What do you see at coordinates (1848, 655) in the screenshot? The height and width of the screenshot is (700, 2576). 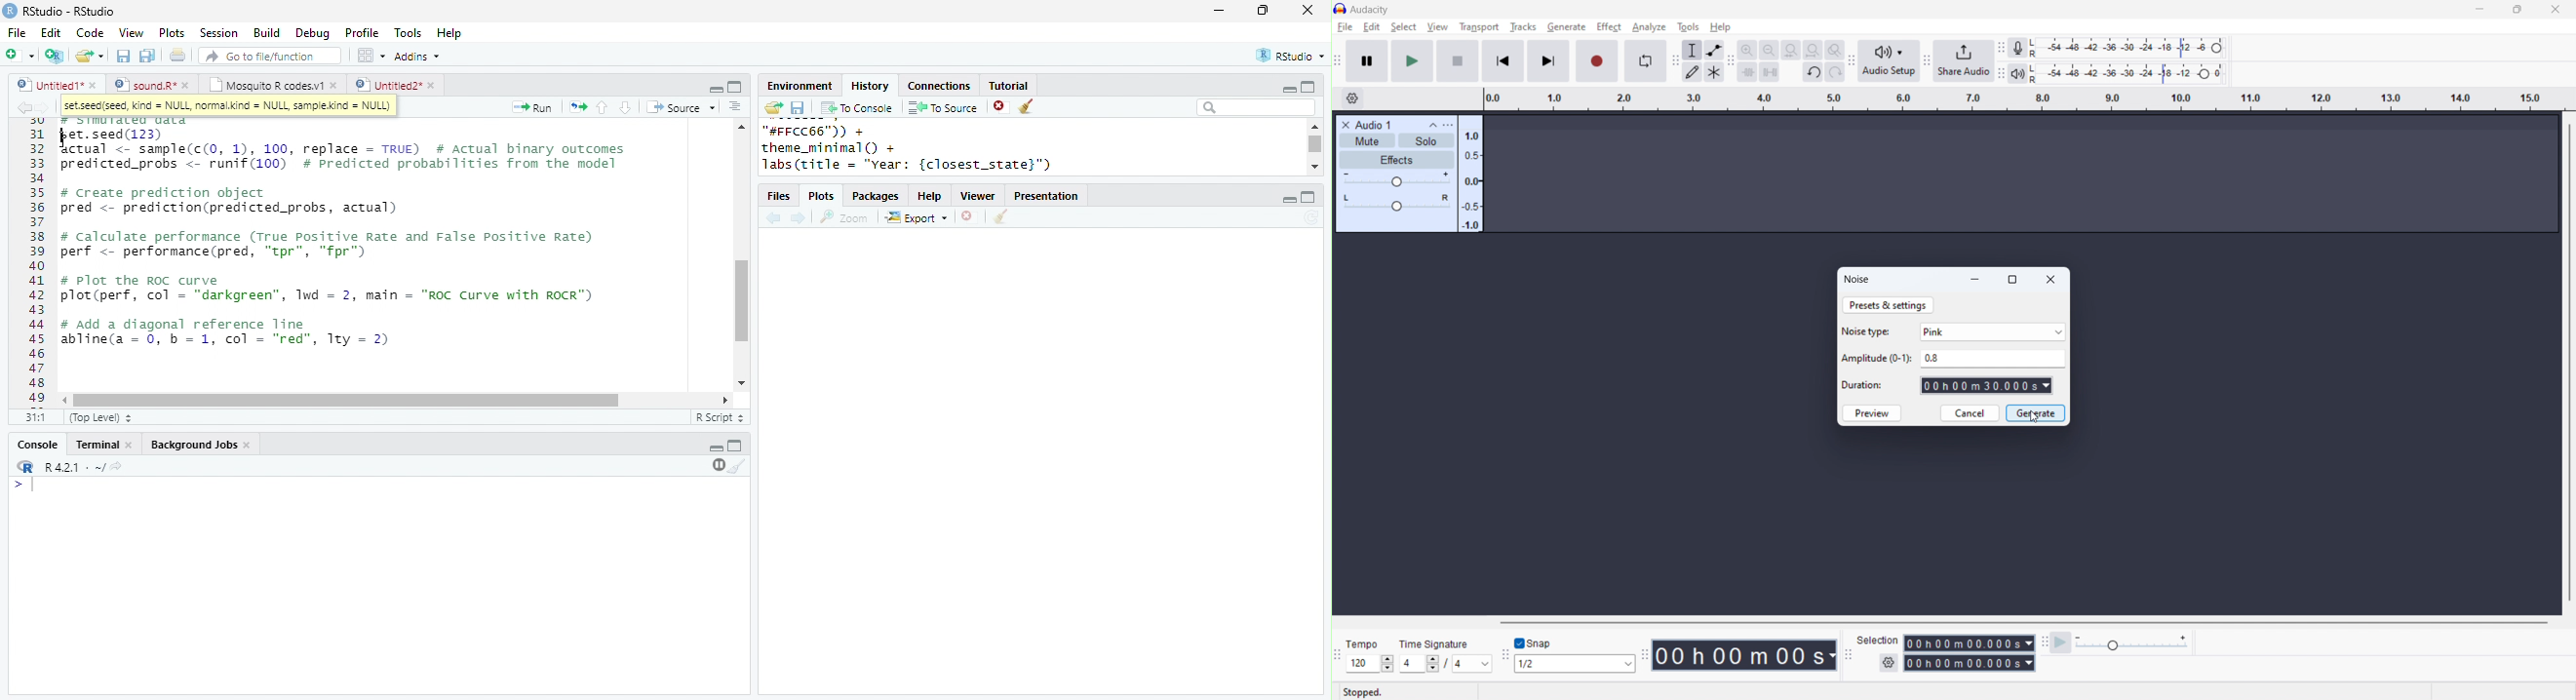 I see `selection toolbar` at bounding box center [1848, 655].